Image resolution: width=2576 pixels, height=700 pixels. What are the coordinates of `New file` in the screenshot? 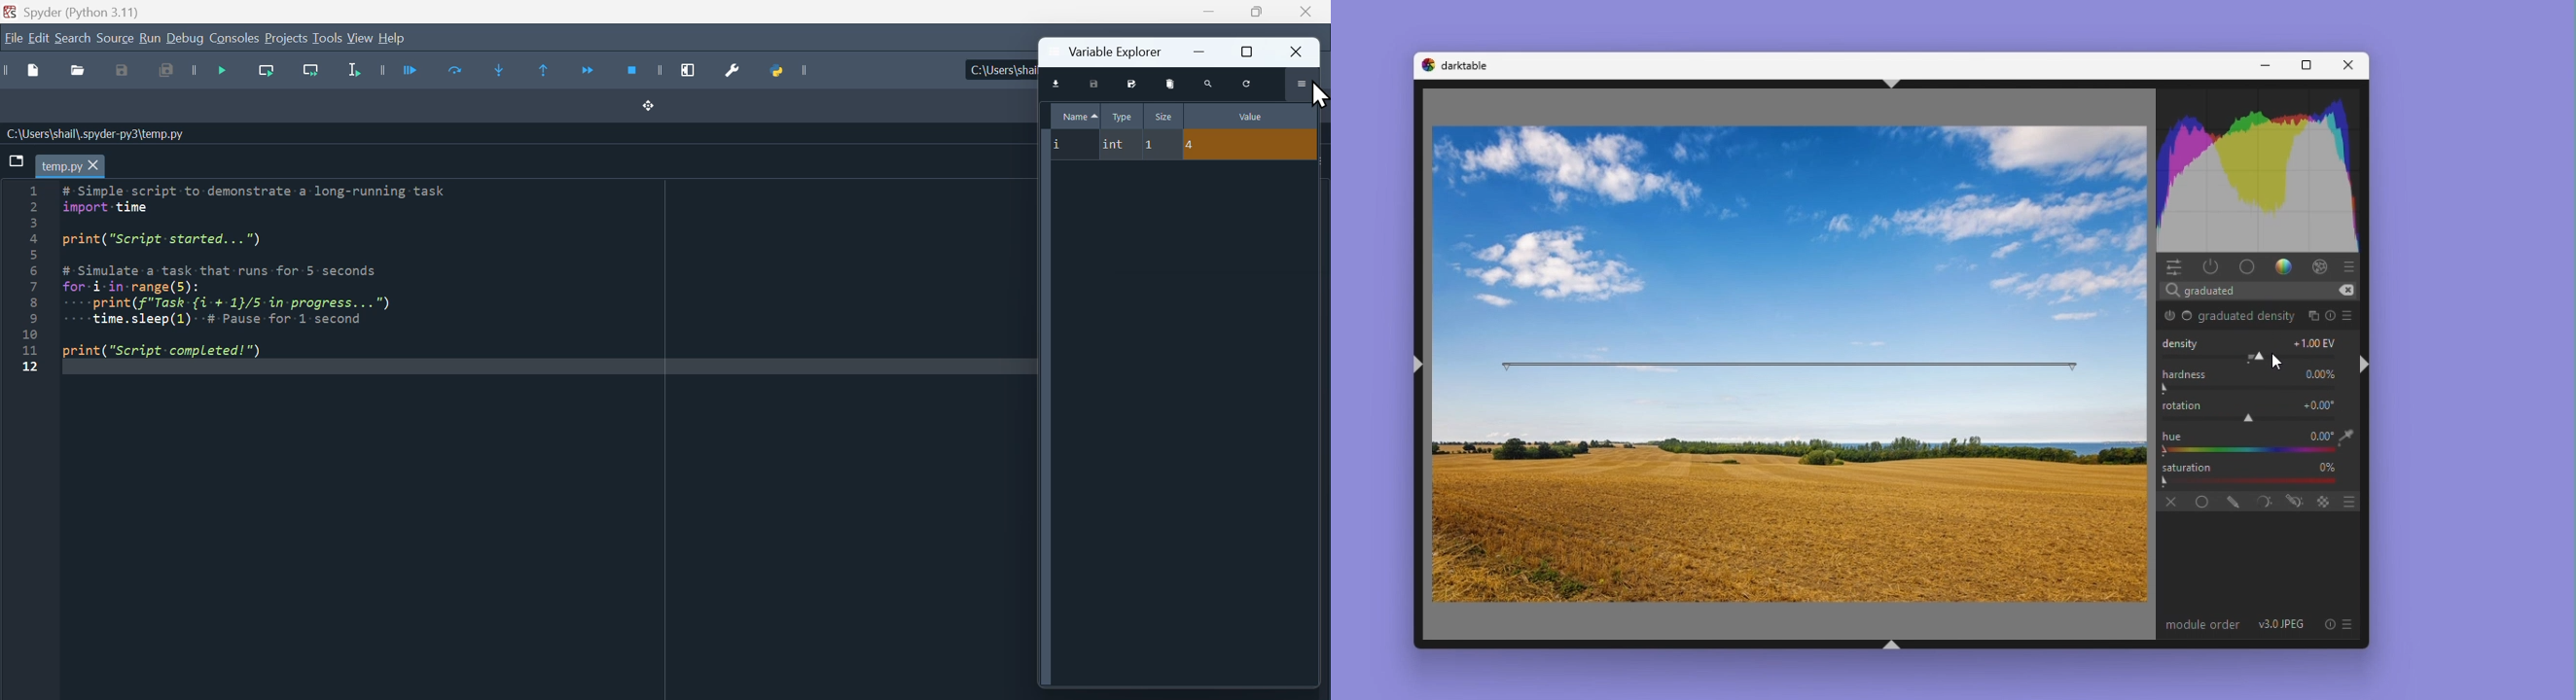 It's located at (26, 71).